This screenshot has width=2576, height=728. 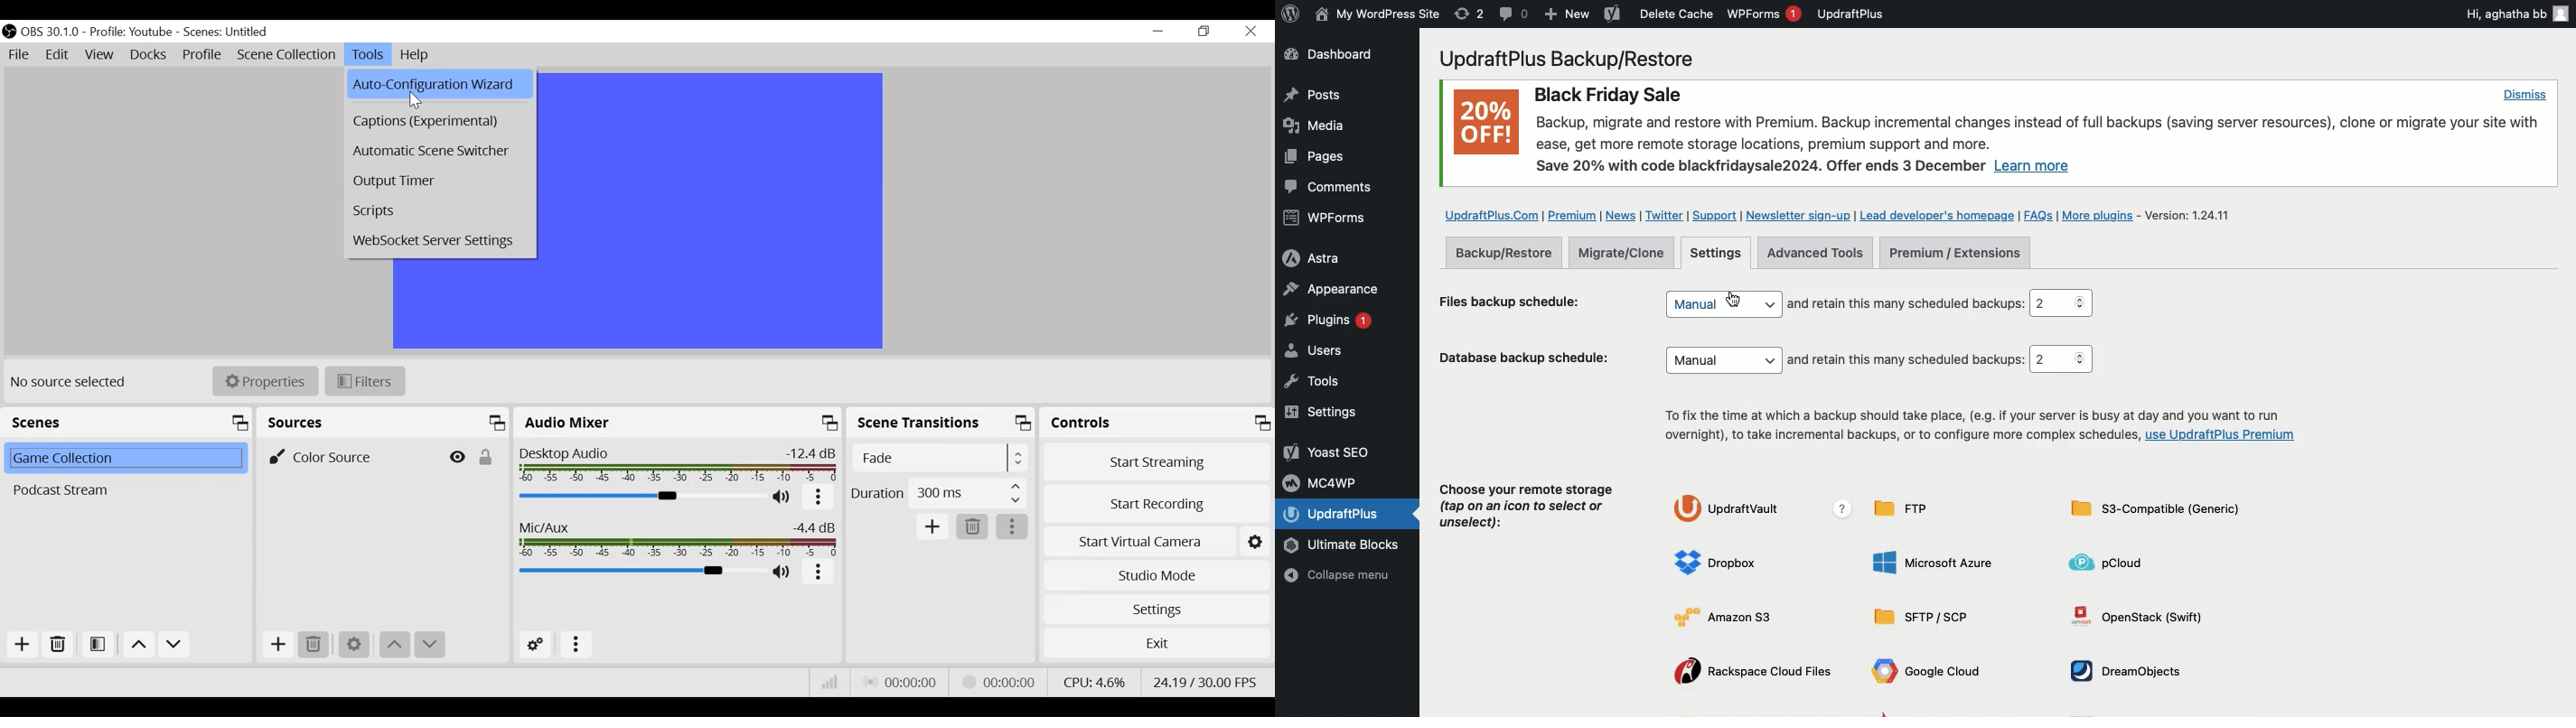 I want to click on Close, so click(x=1252, y=31).